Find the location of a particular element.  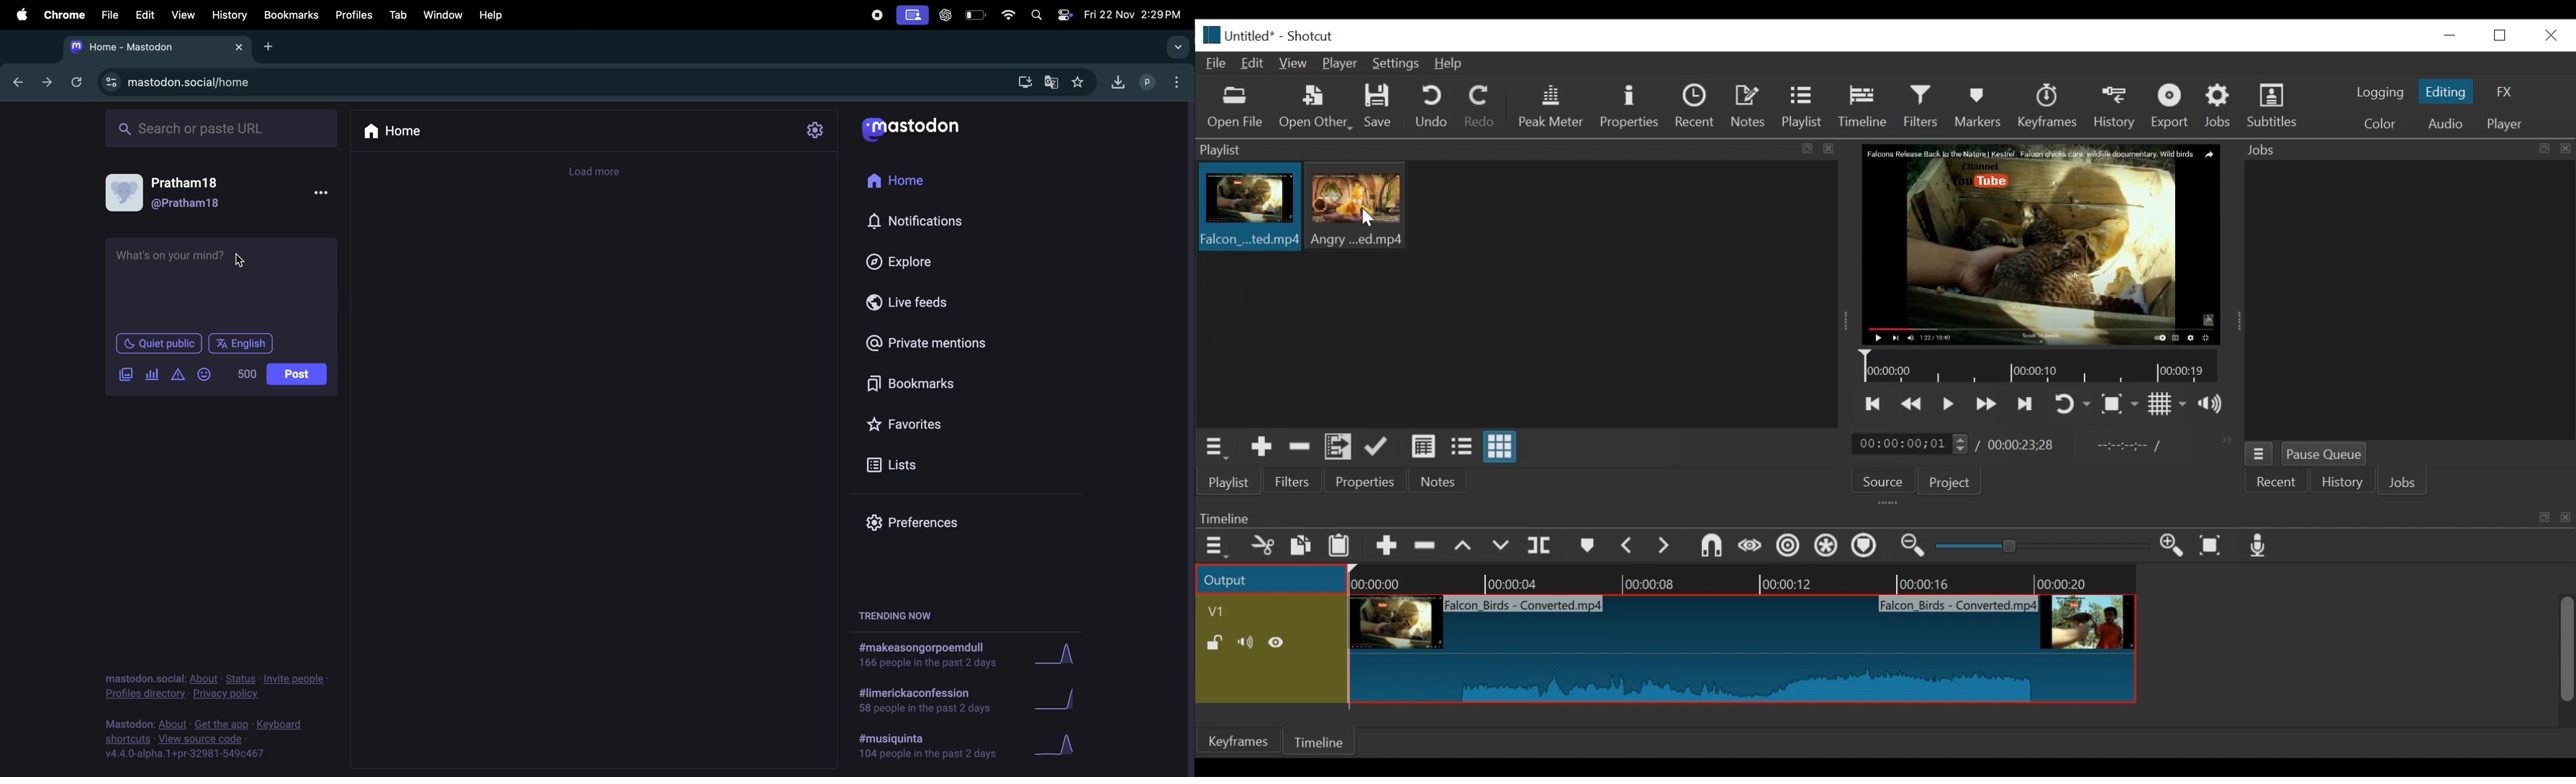

hashtags is located at coordinates (930, 749).